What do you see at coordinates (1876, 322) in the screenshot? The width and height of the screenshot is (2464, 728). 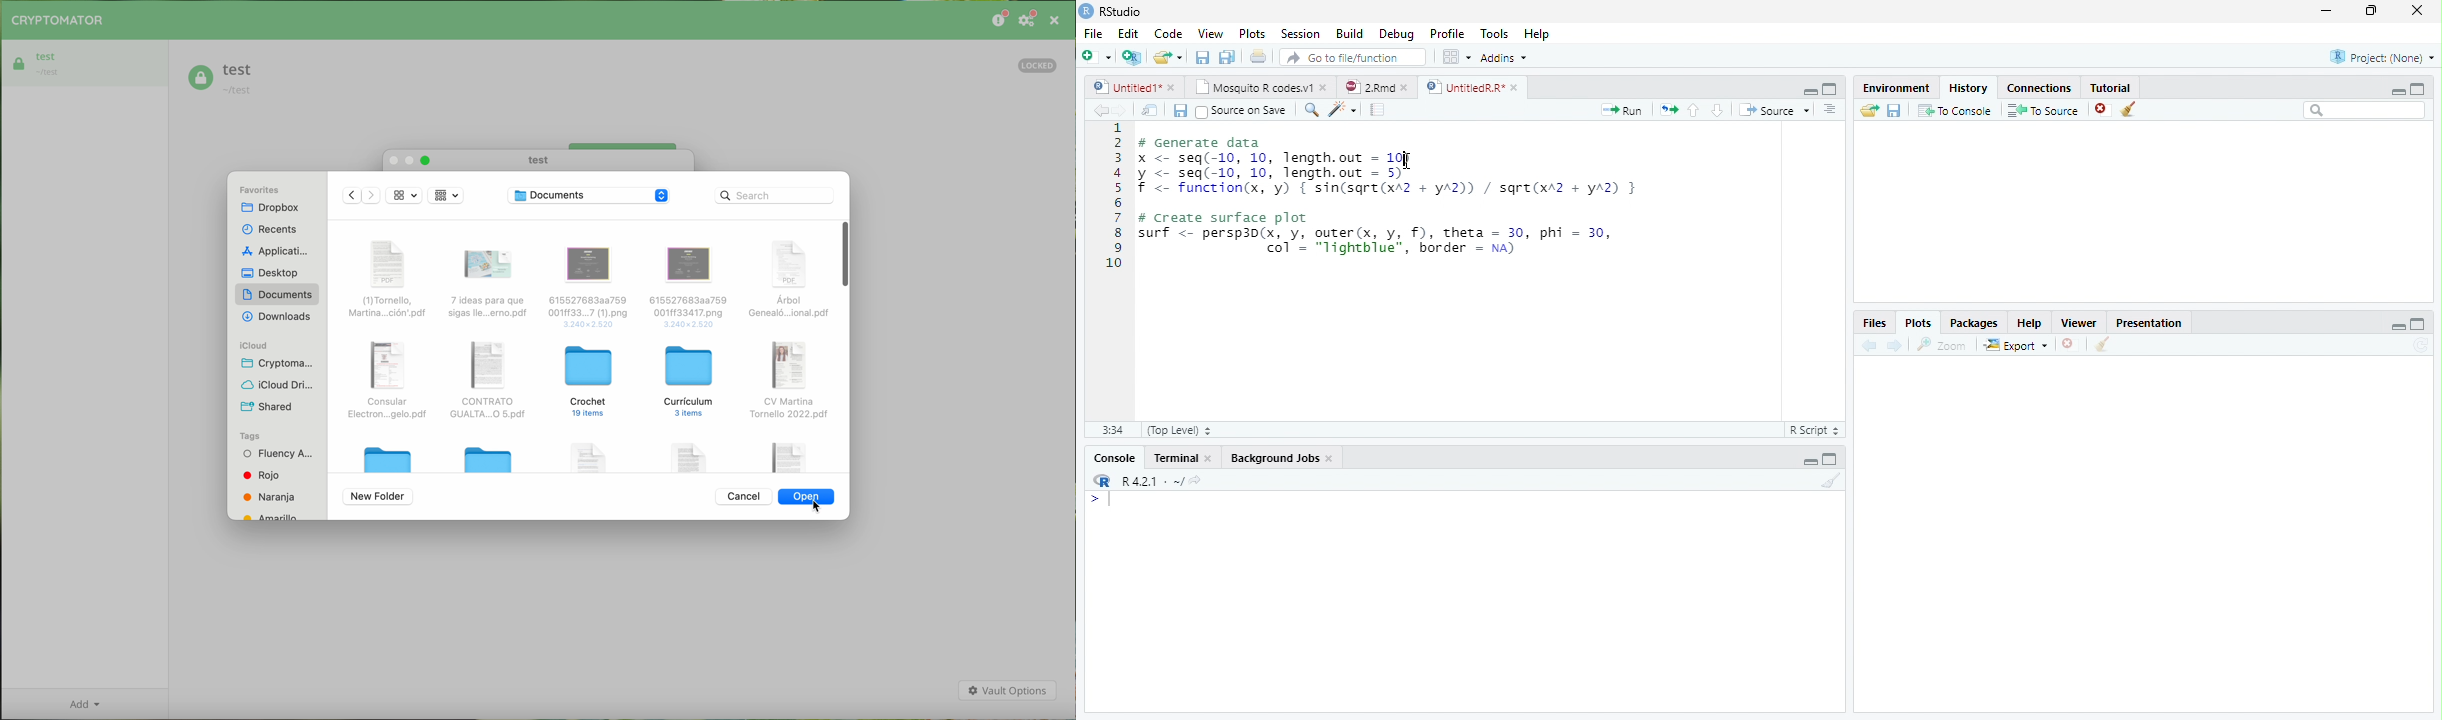 I see `Files` at bounding box center [1876, 322].